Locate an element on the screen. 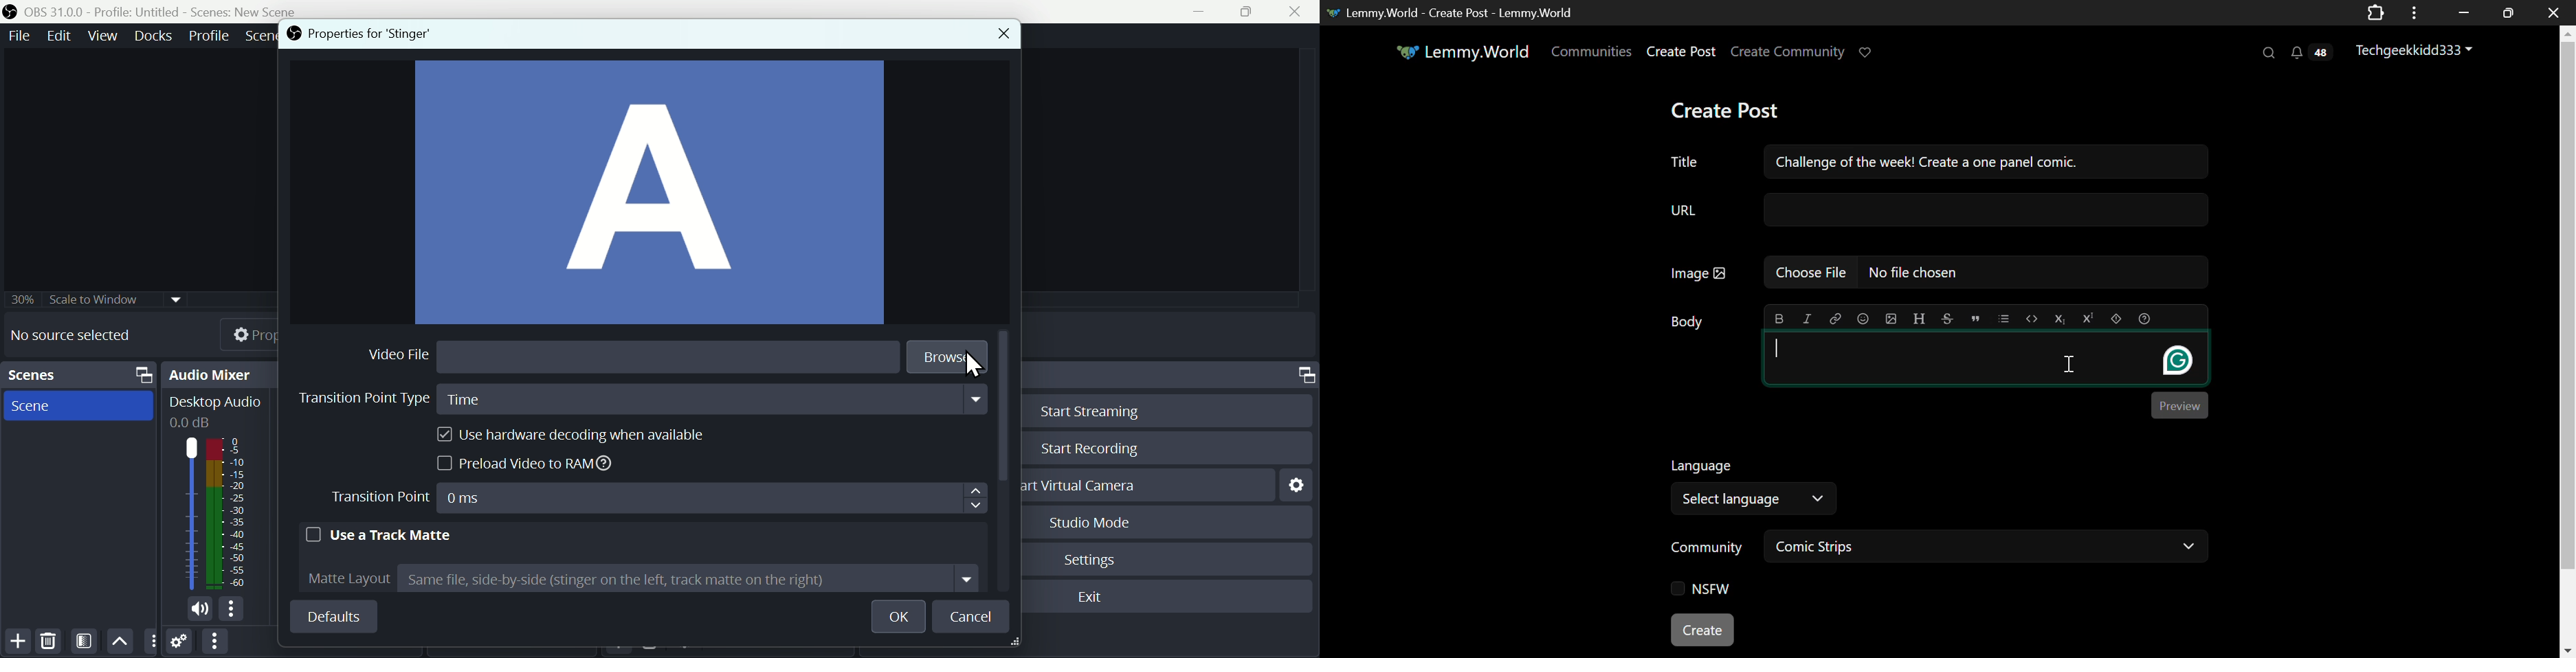  Superscript is located at coordinates (2088, 318).